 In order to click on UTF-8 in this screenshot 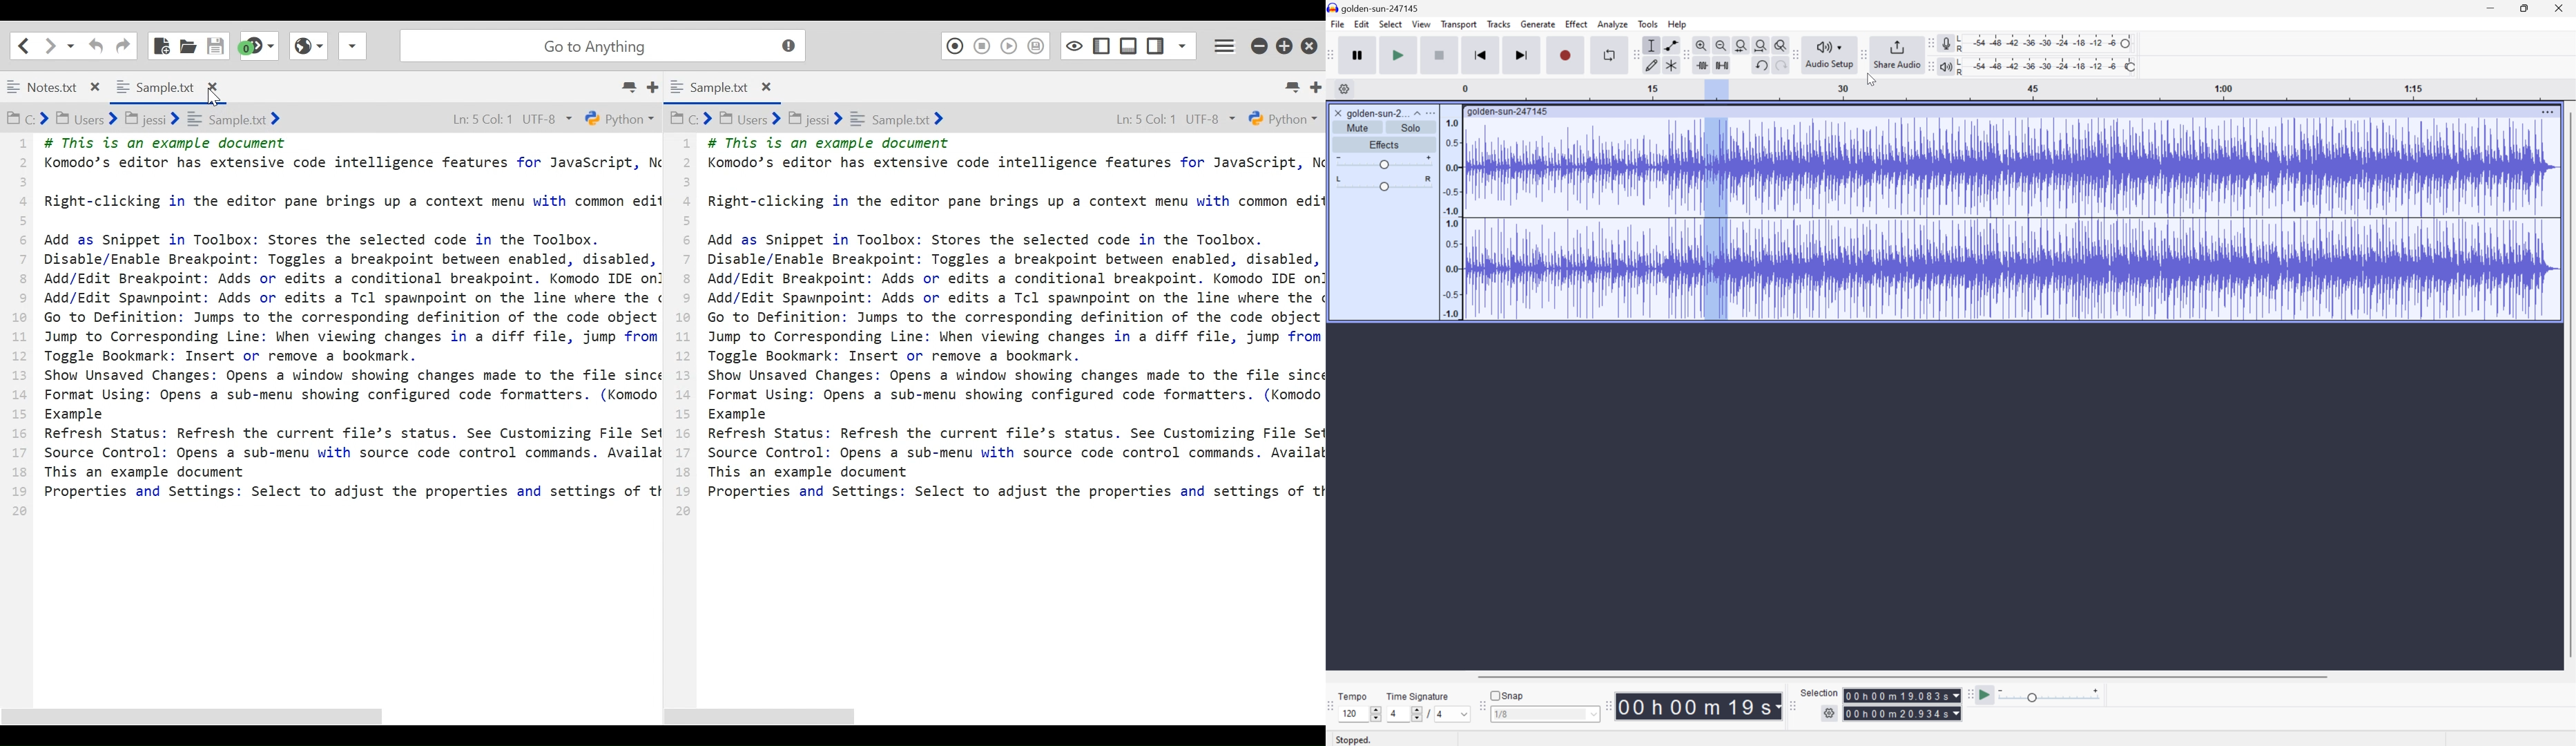, I will do `click(1214, 118)`.